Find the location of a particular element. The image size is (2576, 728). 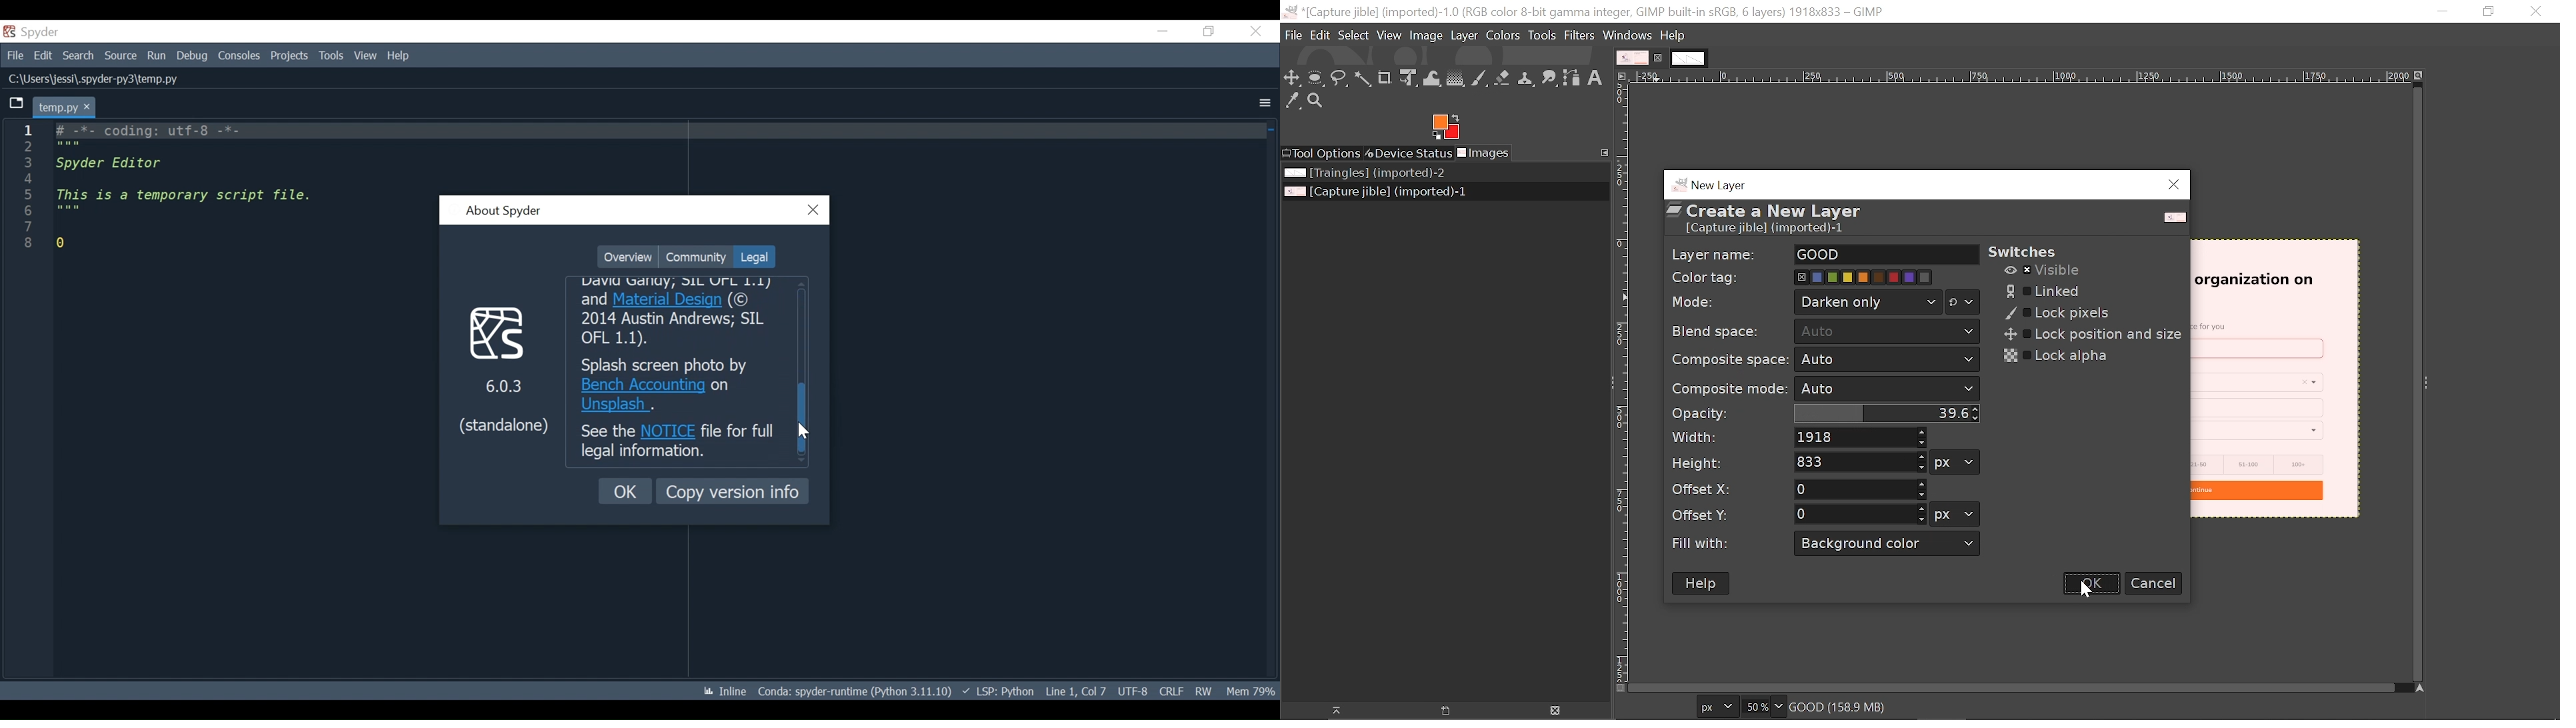

Edit is located at coordinates (43, 55).